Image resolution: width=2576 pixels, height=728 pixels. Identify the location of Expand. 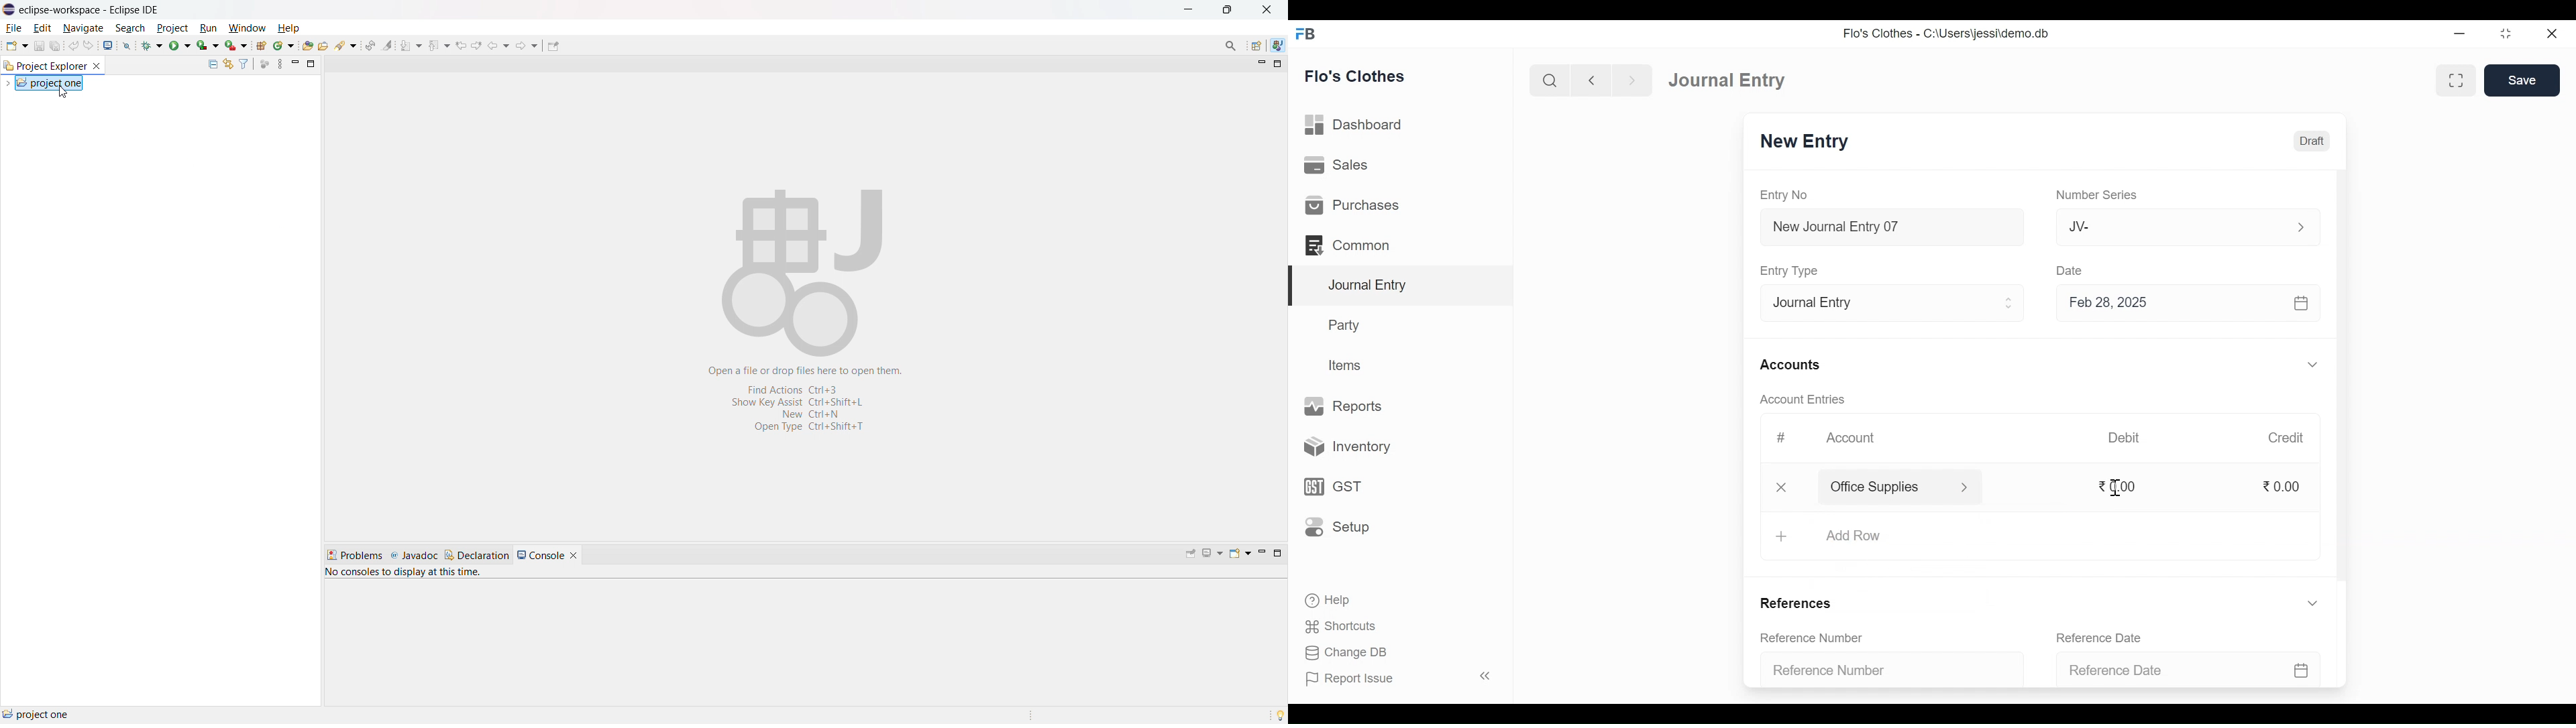
(2300, 227).